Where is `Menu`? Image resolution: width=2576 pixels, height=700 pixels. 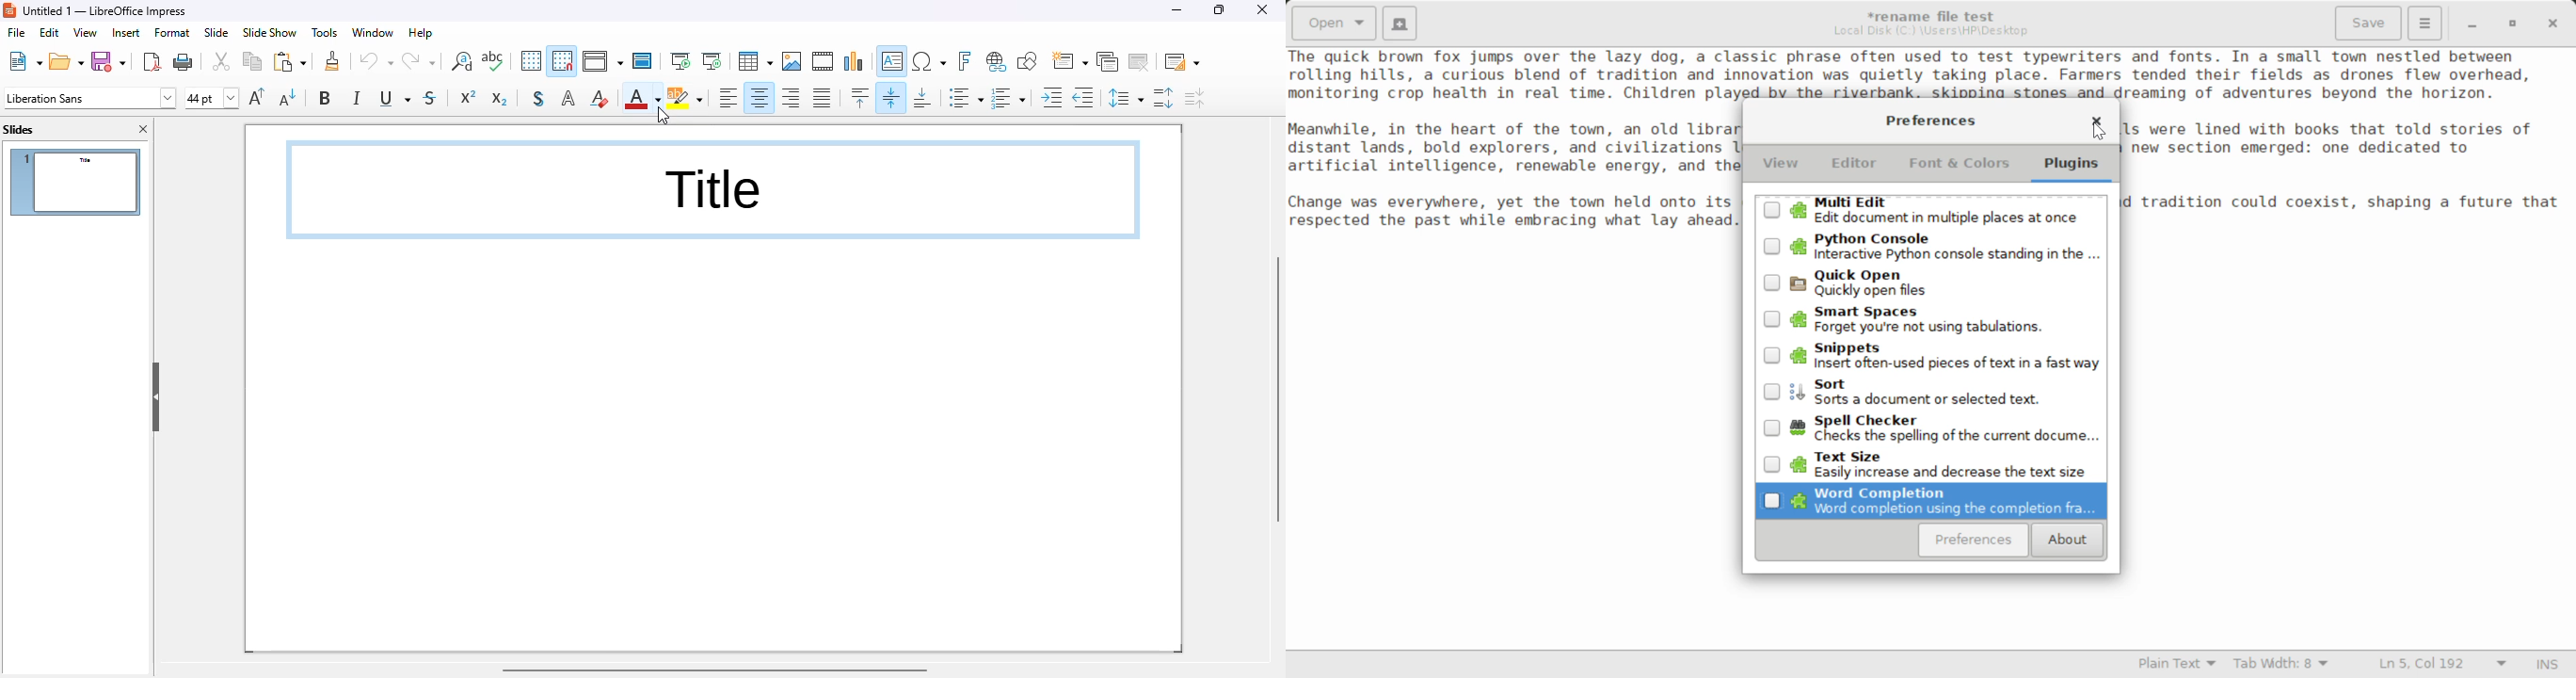 Menu is located at coordinates (2424, 22).